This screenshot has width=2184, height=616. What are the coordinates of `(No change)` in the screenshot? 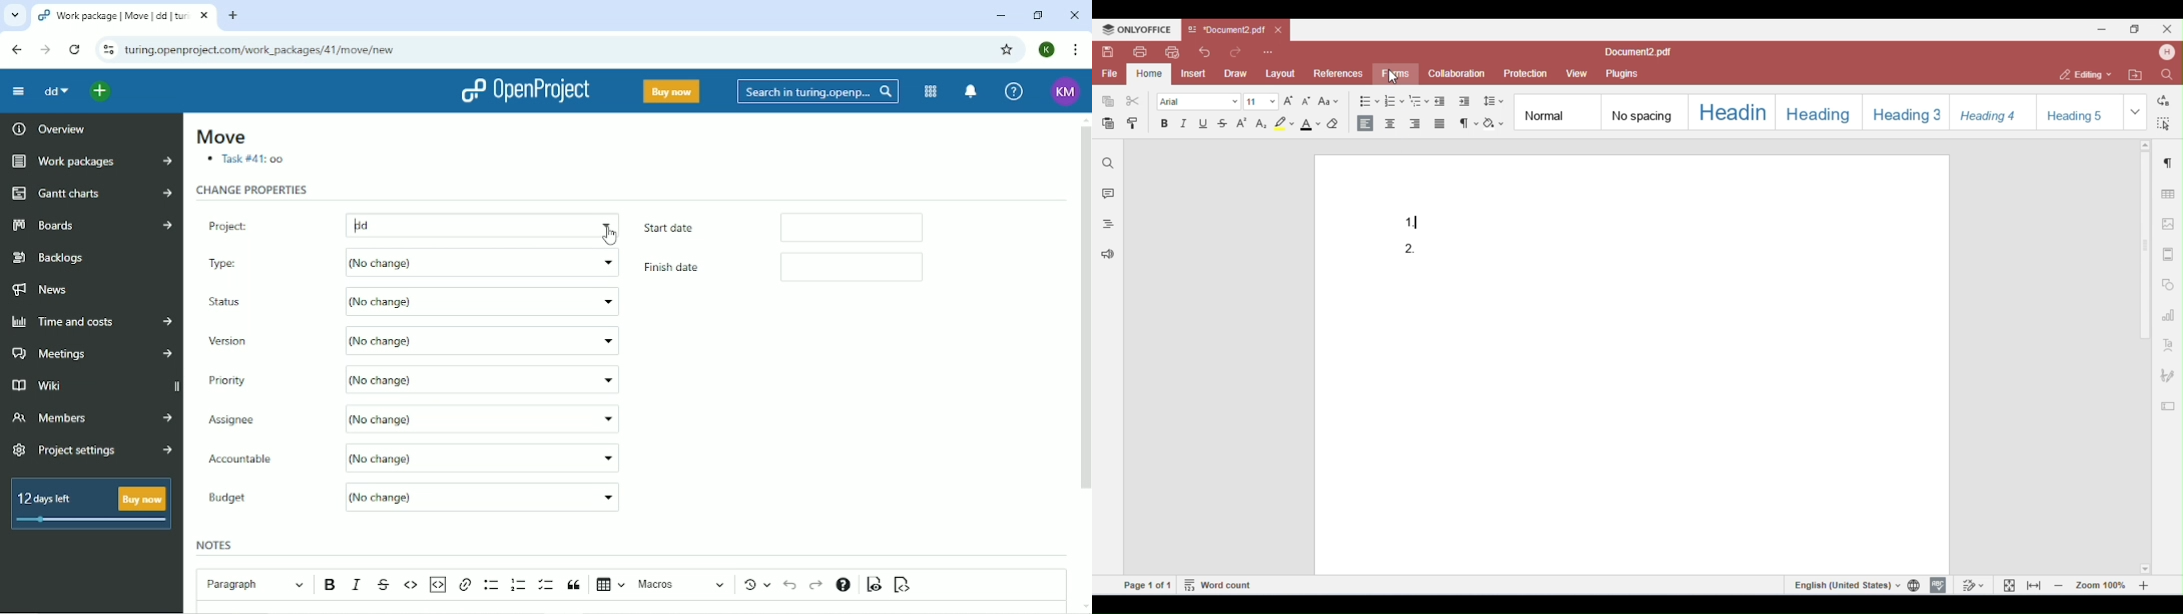 It's located at (482, 417).